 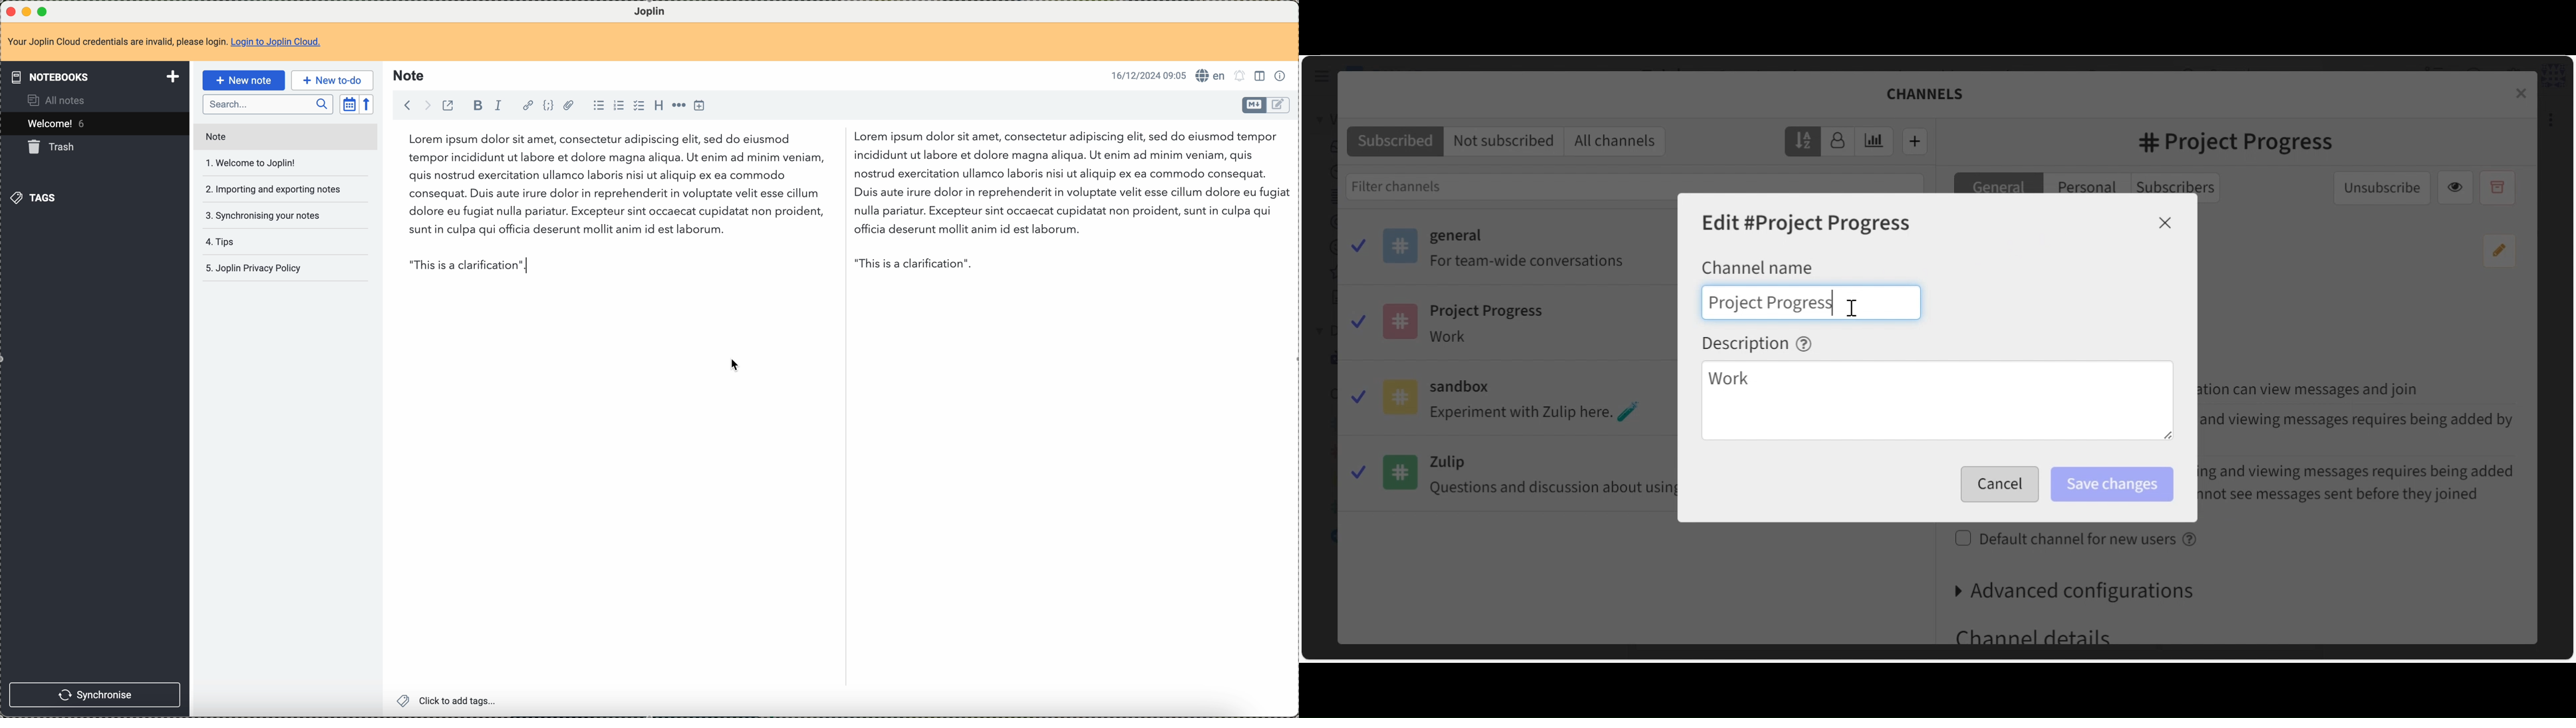 I want to click on bulleted list, so click(x=597, y=107).